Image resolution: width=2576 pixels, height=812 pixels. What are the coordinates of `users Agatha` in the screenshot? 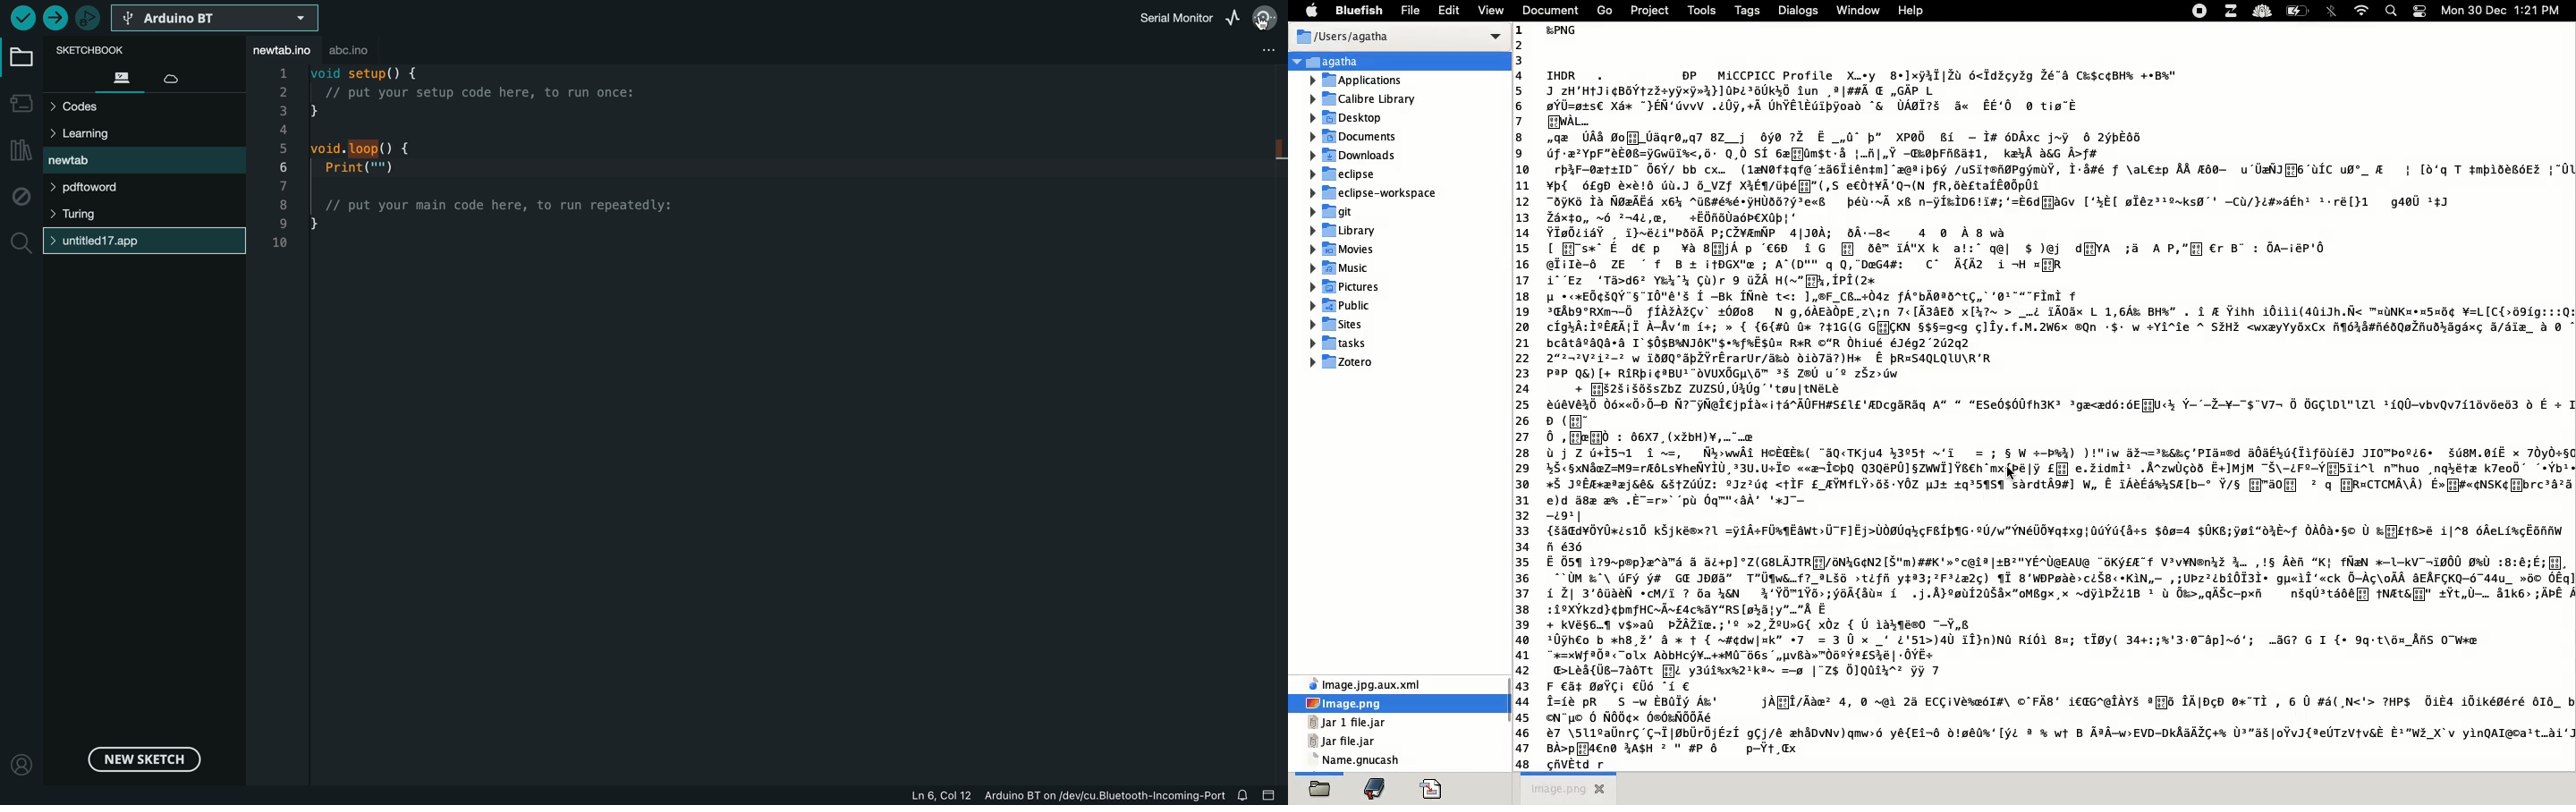 It's located at (1401, 39).